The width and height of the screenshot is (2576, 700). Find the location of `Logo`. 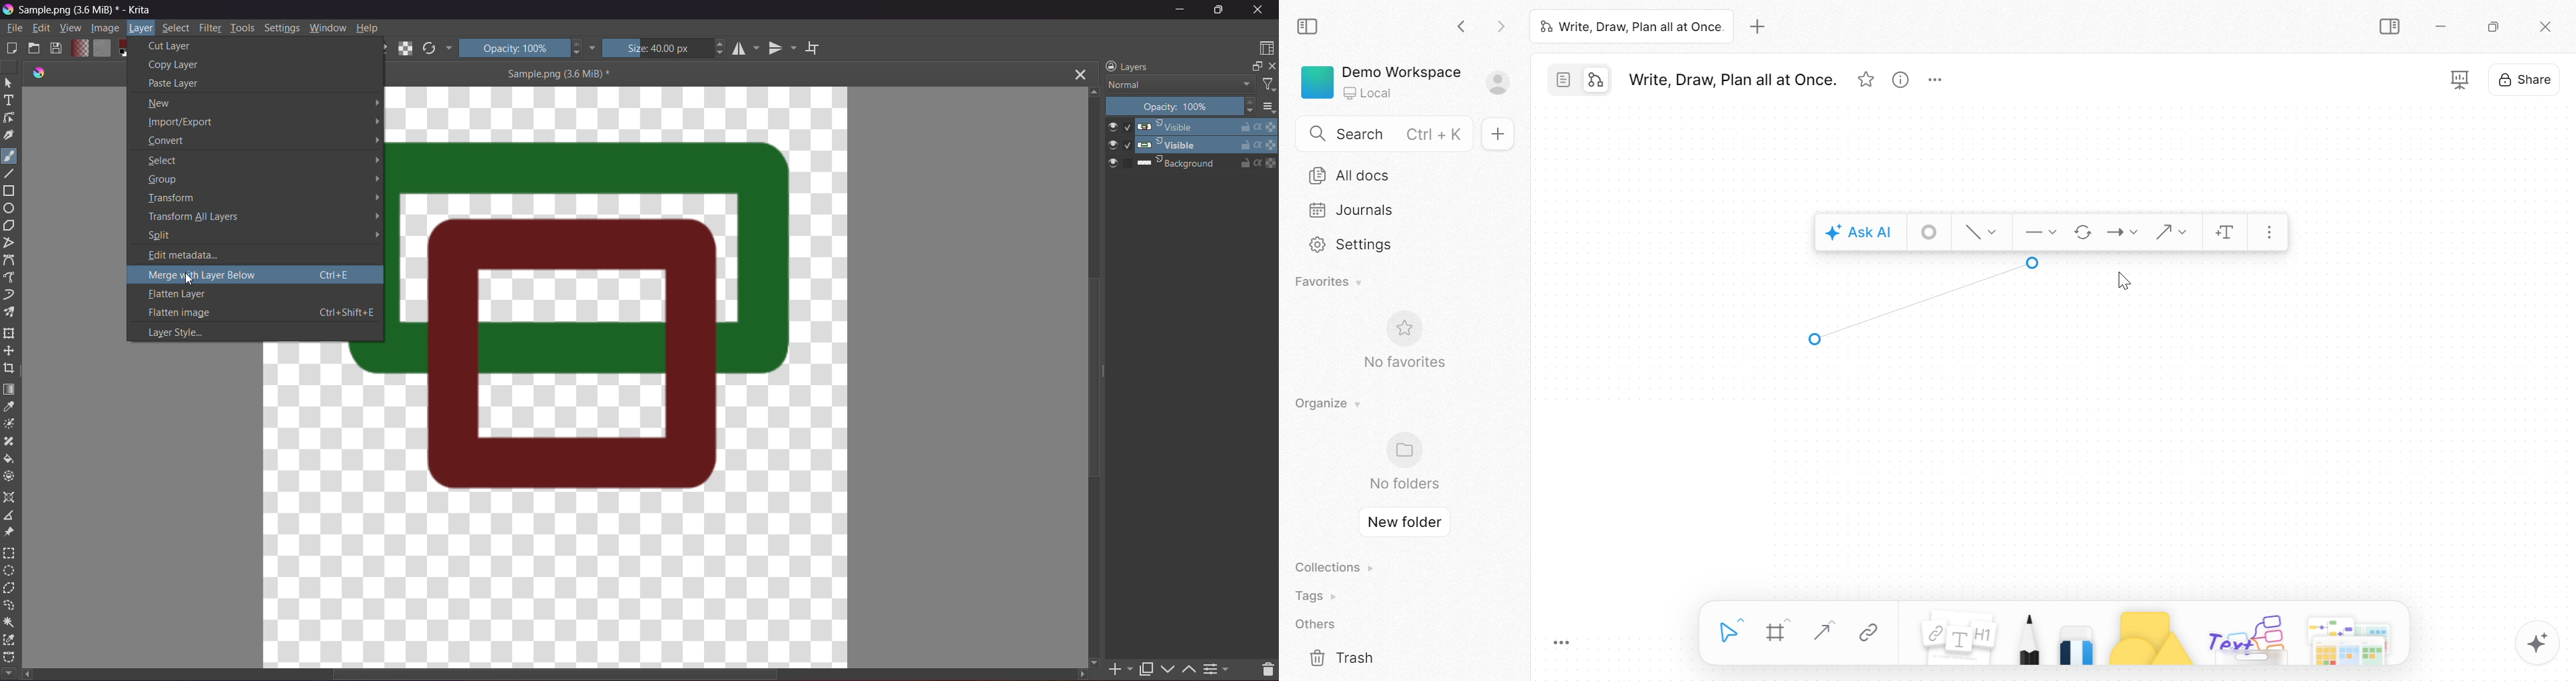

Logo is located at coordinates (37, 73).